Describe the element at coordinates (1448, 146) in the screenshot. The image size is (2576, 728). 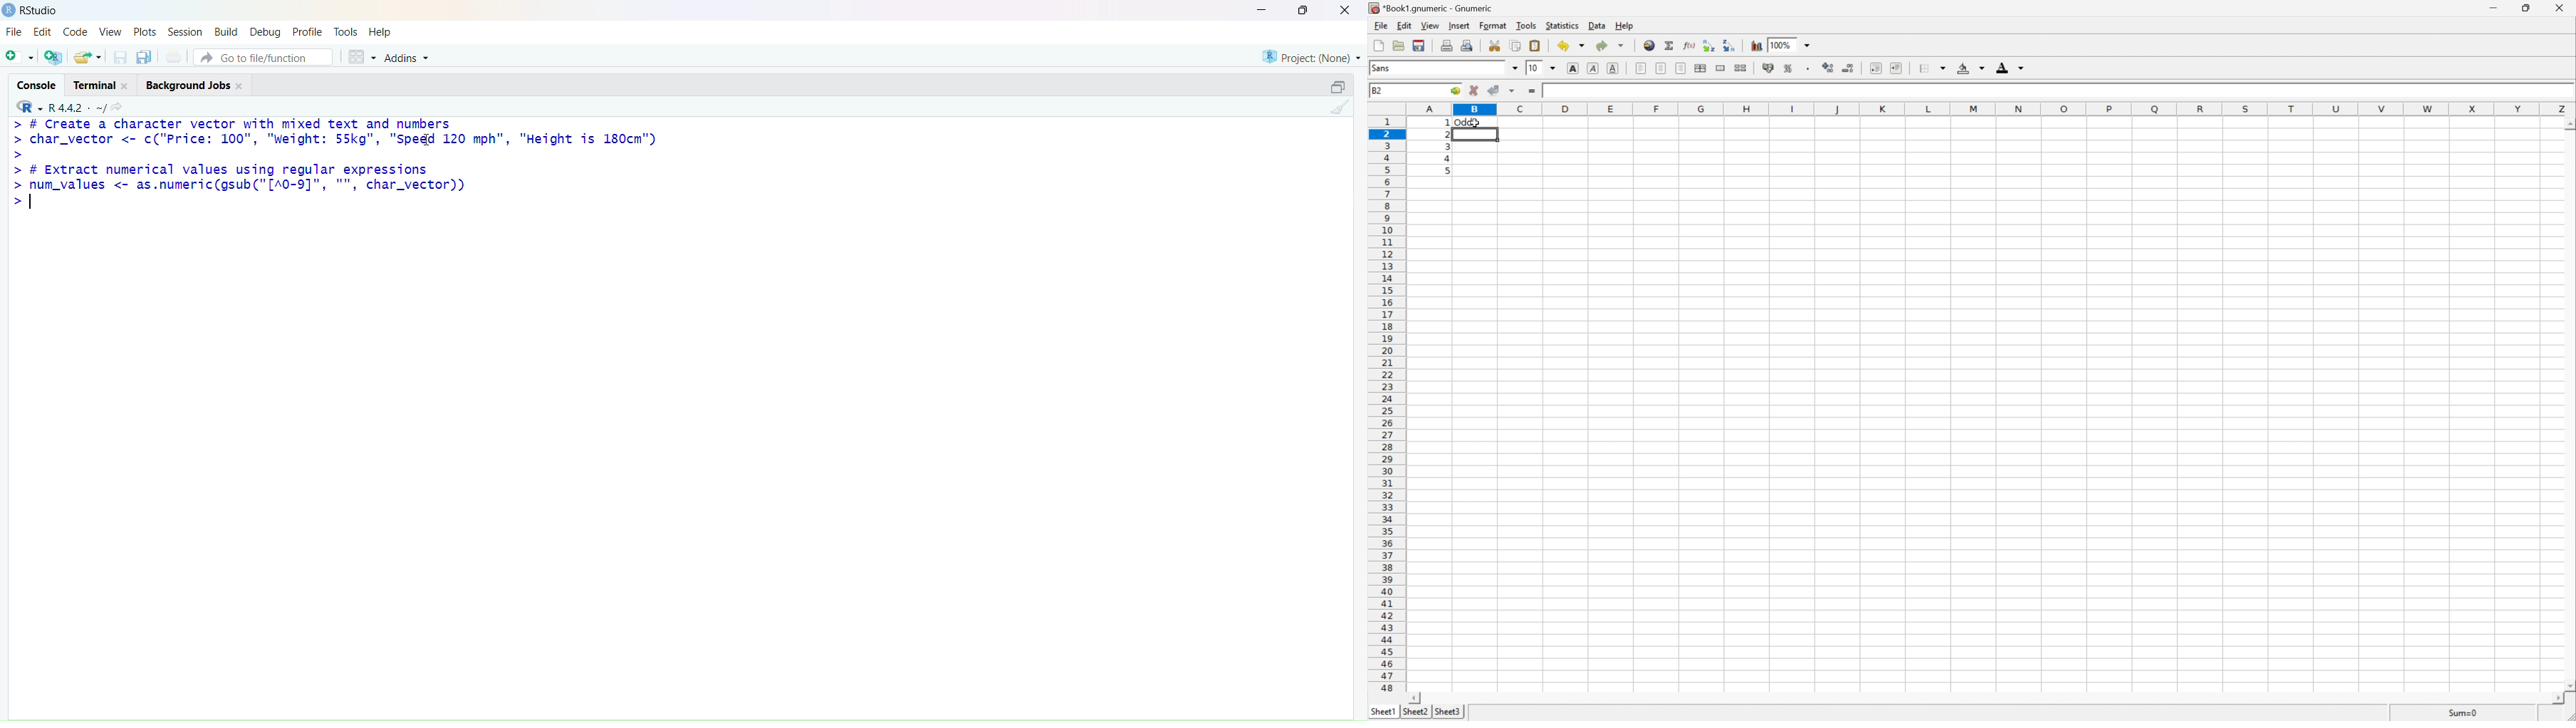
I see `3` at that location.